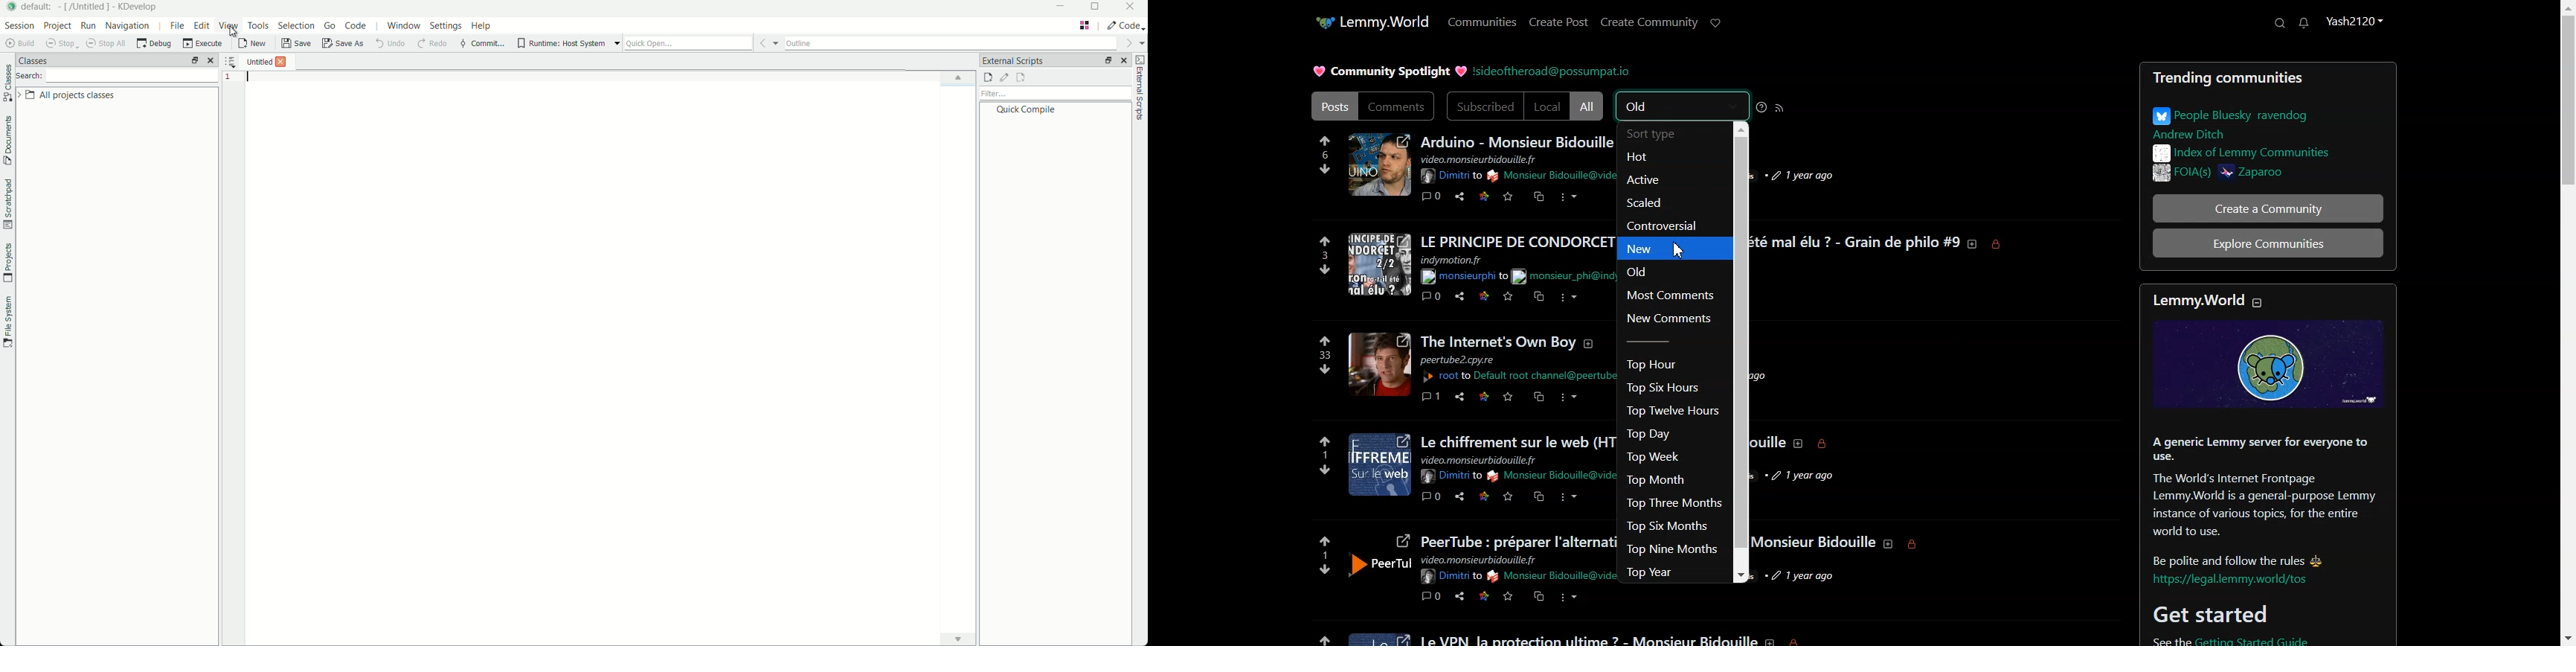 The height and width of the screenshot is (672, 2576). Describe the element at coordinates (8, 82) in the screenshot. I see `classes` at that location.